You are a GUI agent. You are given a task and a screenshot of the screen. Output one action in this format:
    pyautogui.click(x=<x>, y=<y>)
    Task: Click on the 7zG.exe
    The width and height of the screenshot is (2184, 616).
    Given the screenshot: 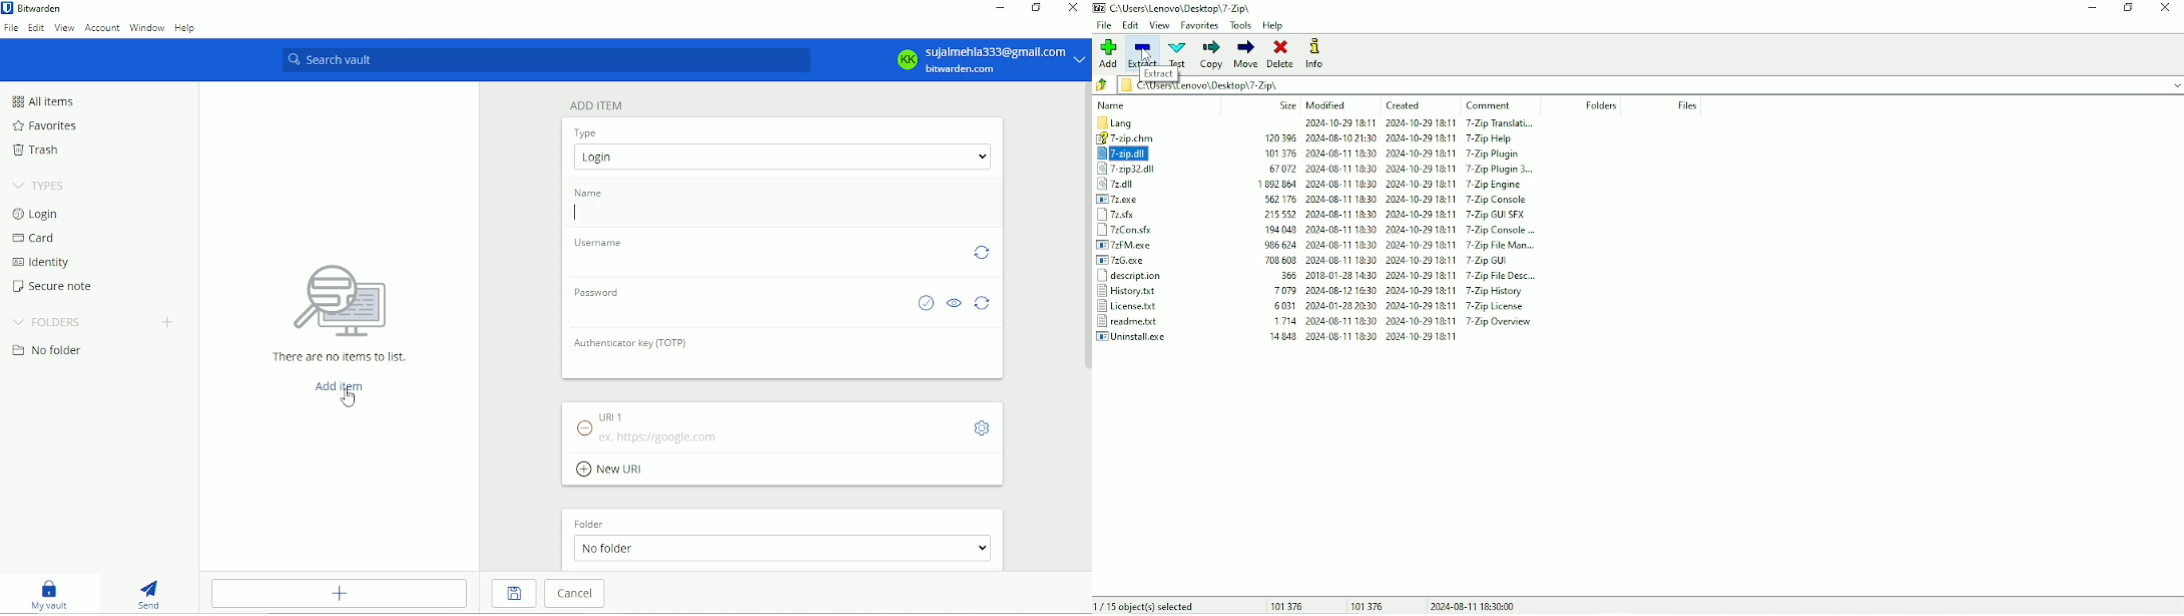 What is the action you would take?
    pyautogui.click(x=1155, y=261)
    